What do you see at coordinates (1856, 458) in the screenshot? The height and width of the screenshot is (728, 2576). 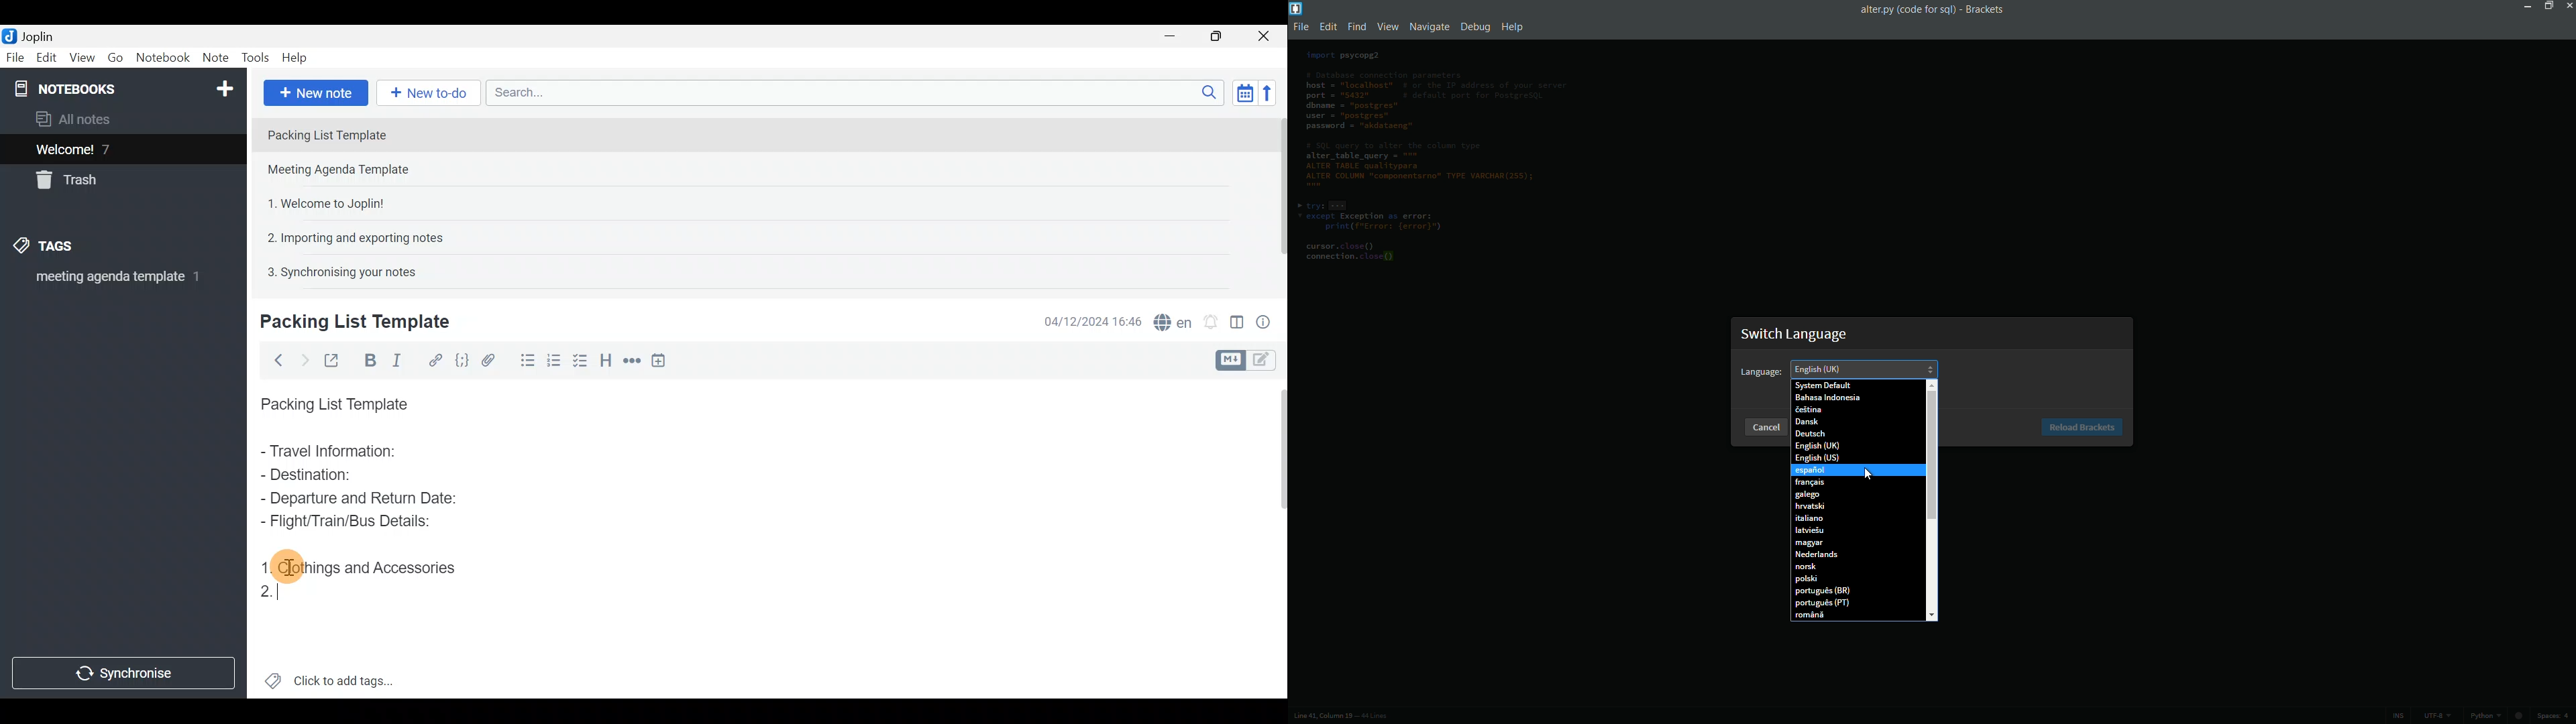 I see `English (US)` at bounding box center [1856, 458].